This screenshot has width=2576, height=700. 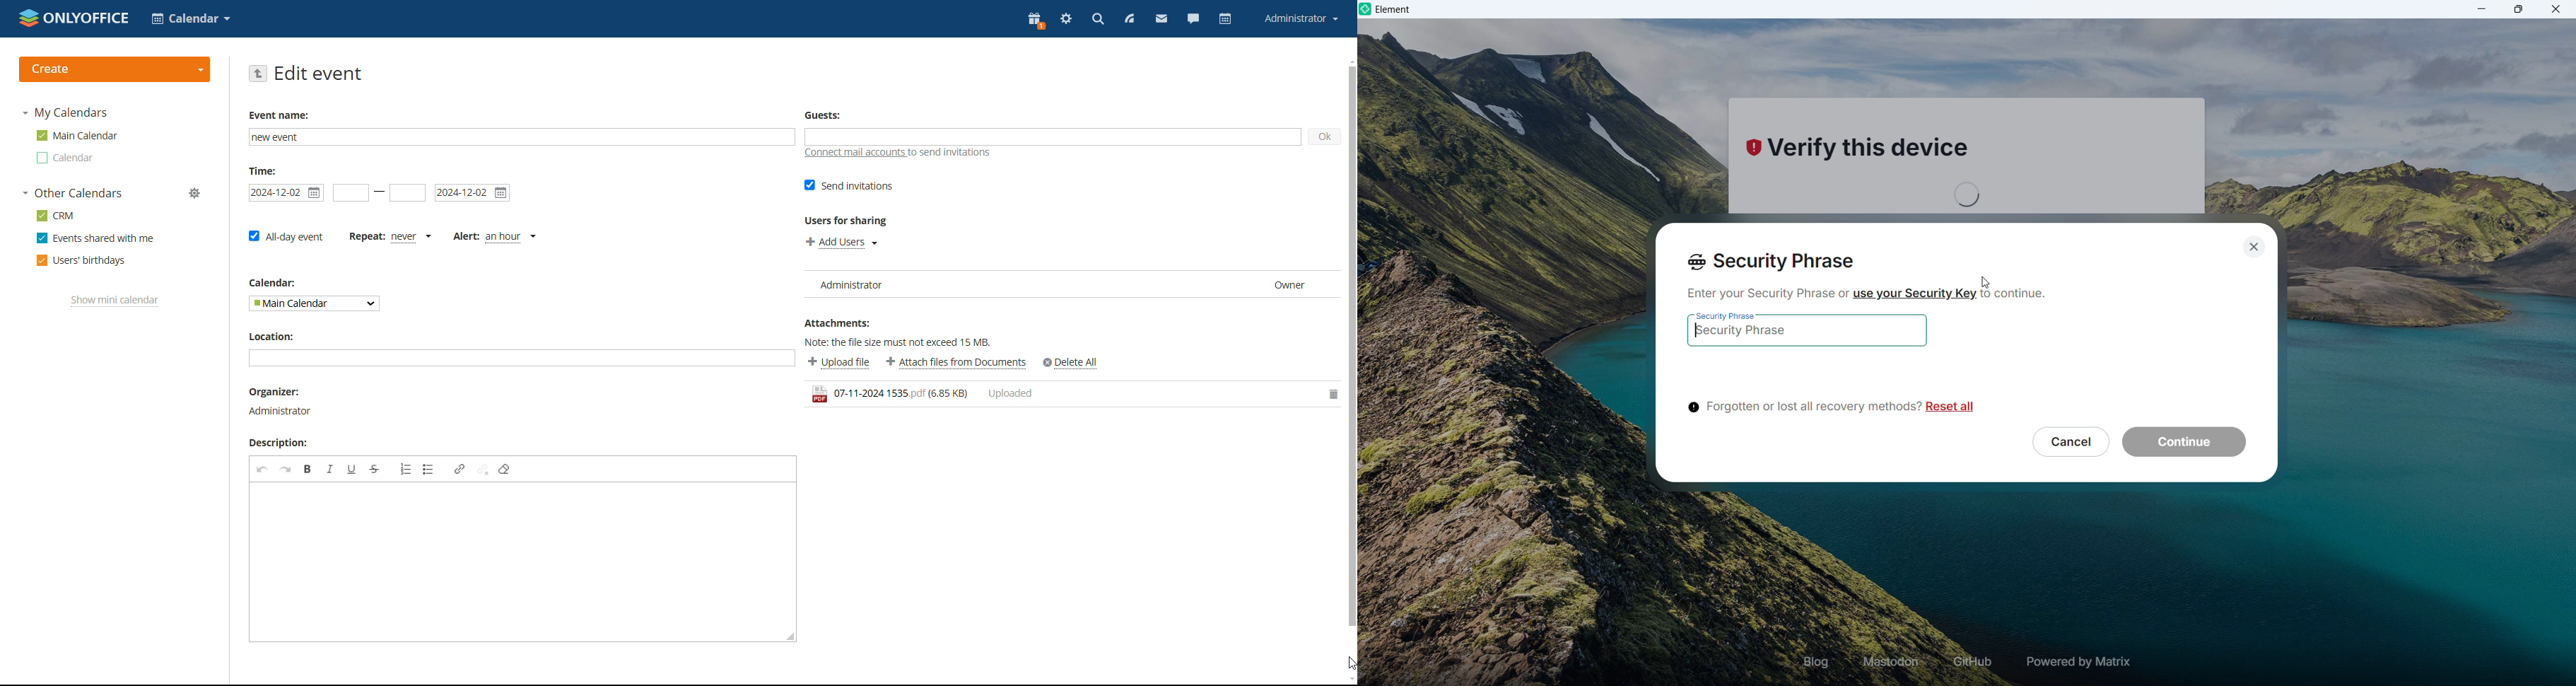 I want to click on start date, so click(x=351, y=192).